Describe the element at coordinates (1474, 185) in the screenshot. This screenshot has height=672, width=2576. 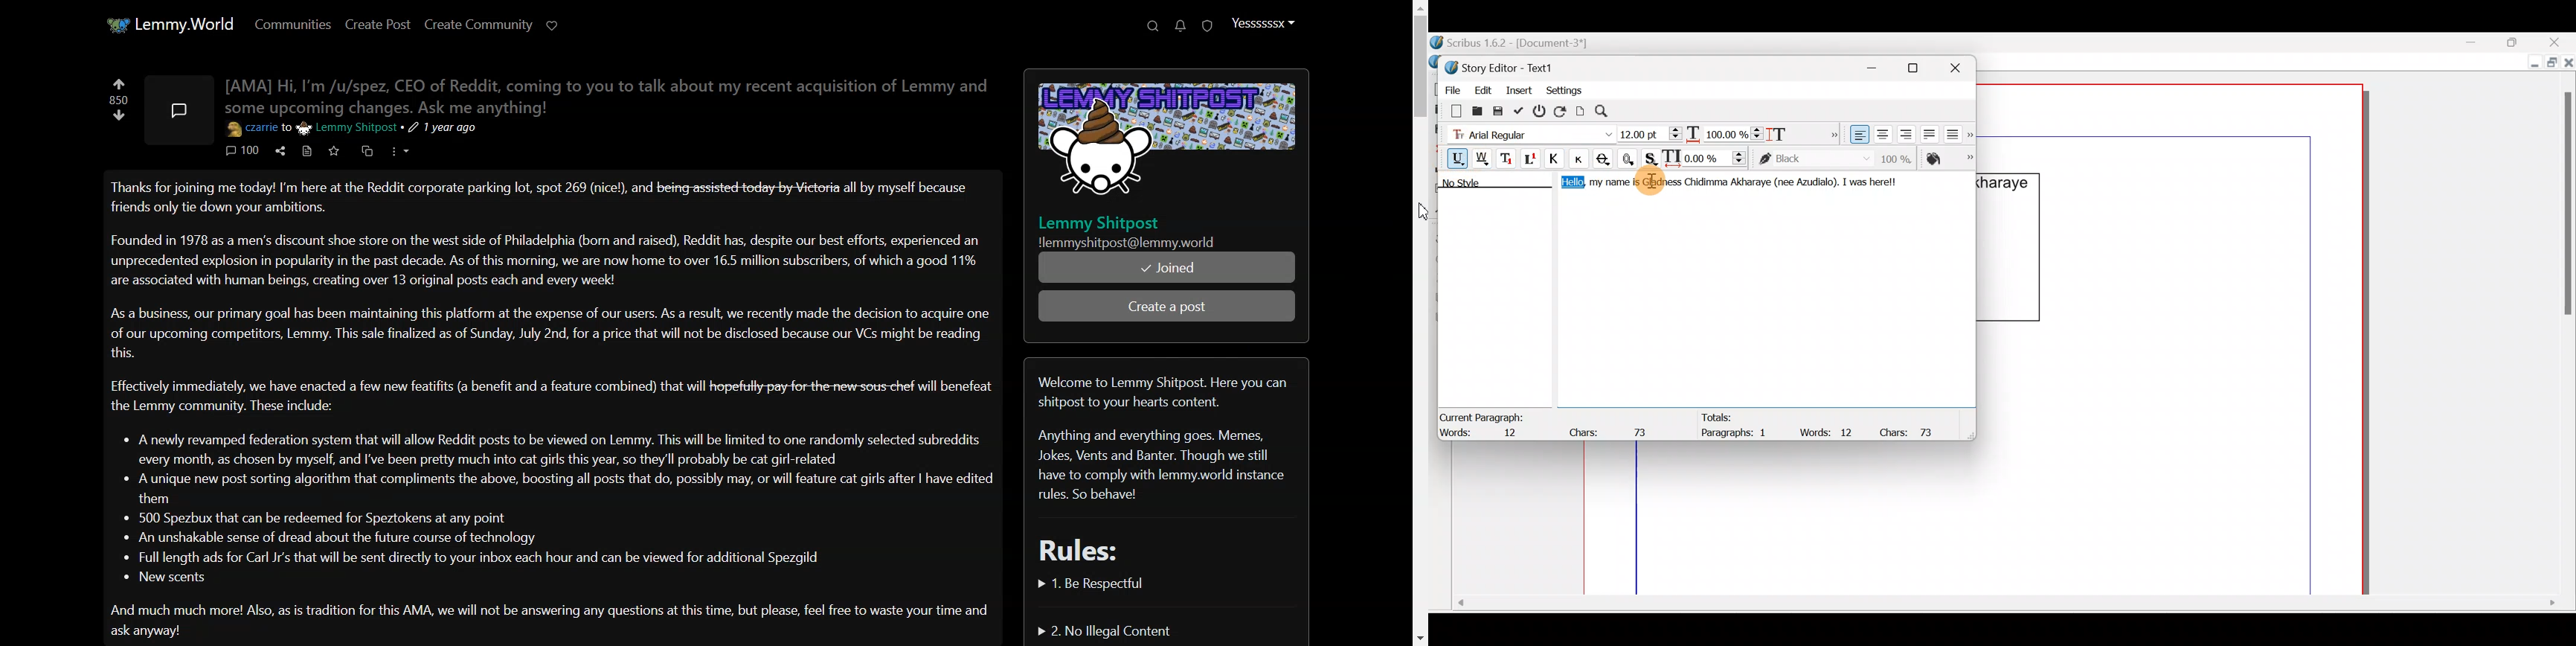
I see `No style` at that location.